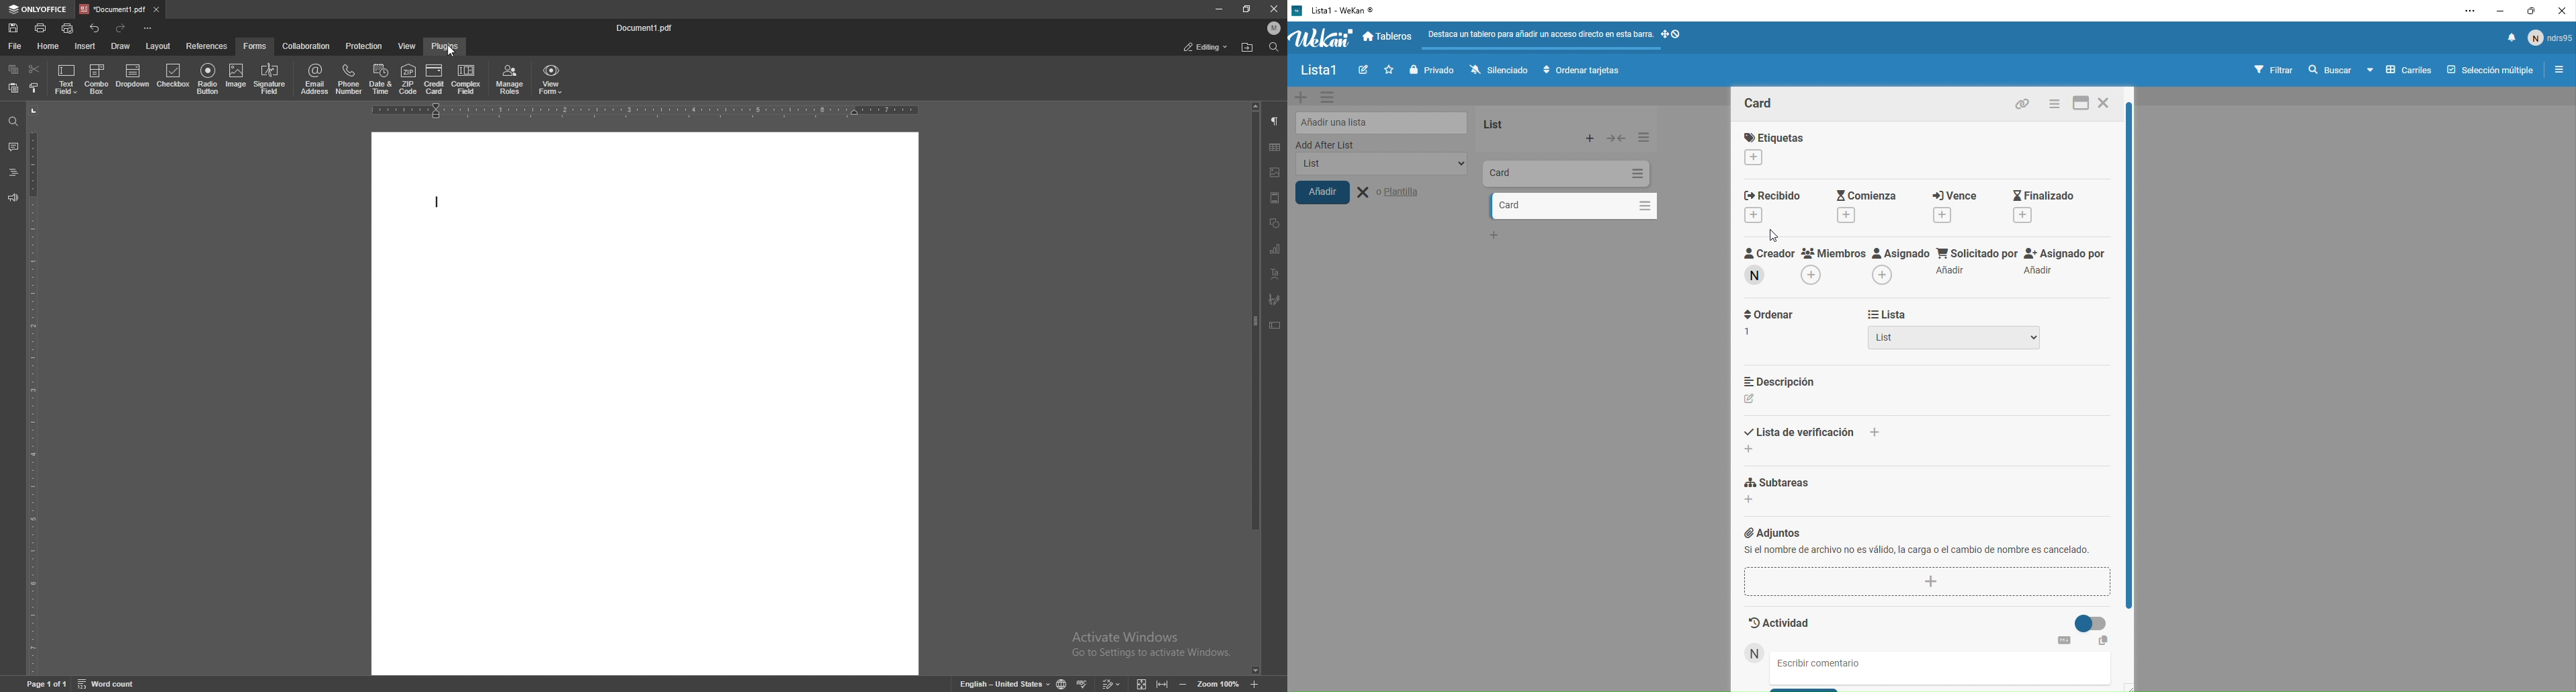  What do you see at coordinates (1254, 388) in the screenshot?
I see `scroll bar` at bounding box center [1254, 388].